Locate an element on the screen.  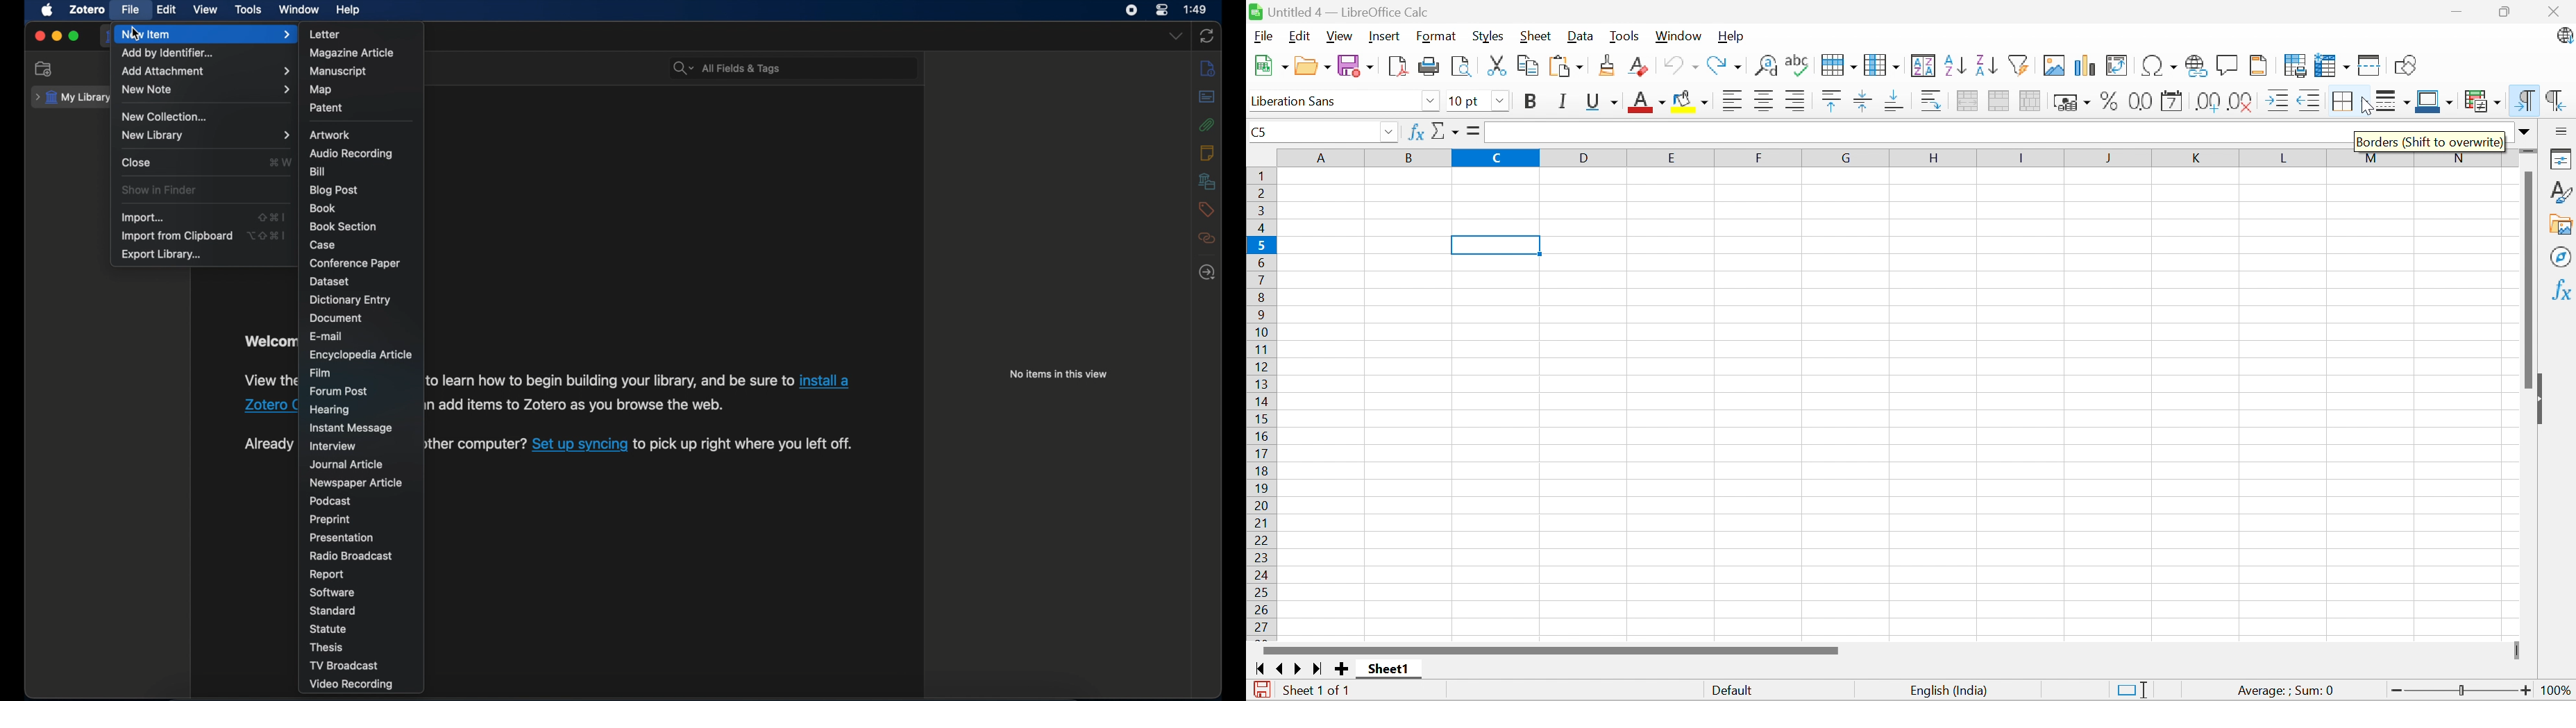
Add new sheet is located at coordinates (1343, 668).